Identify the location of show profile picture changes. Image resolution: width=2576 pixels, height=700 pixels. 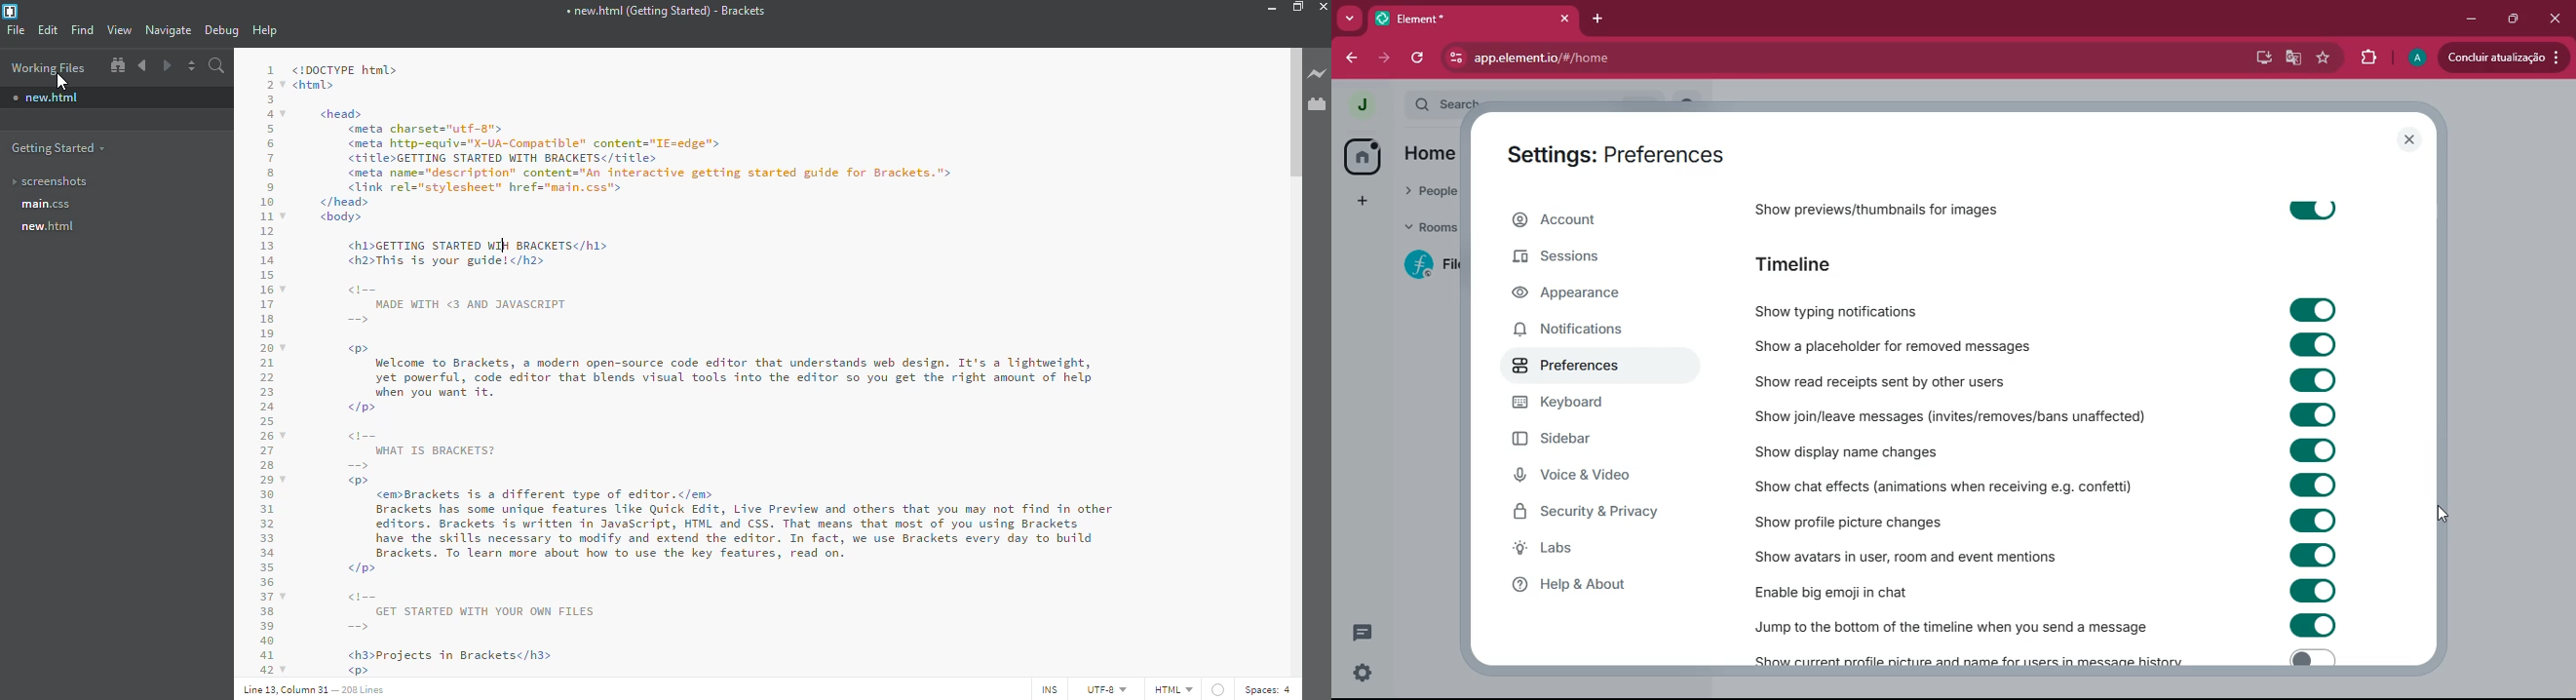
(1890, 519).